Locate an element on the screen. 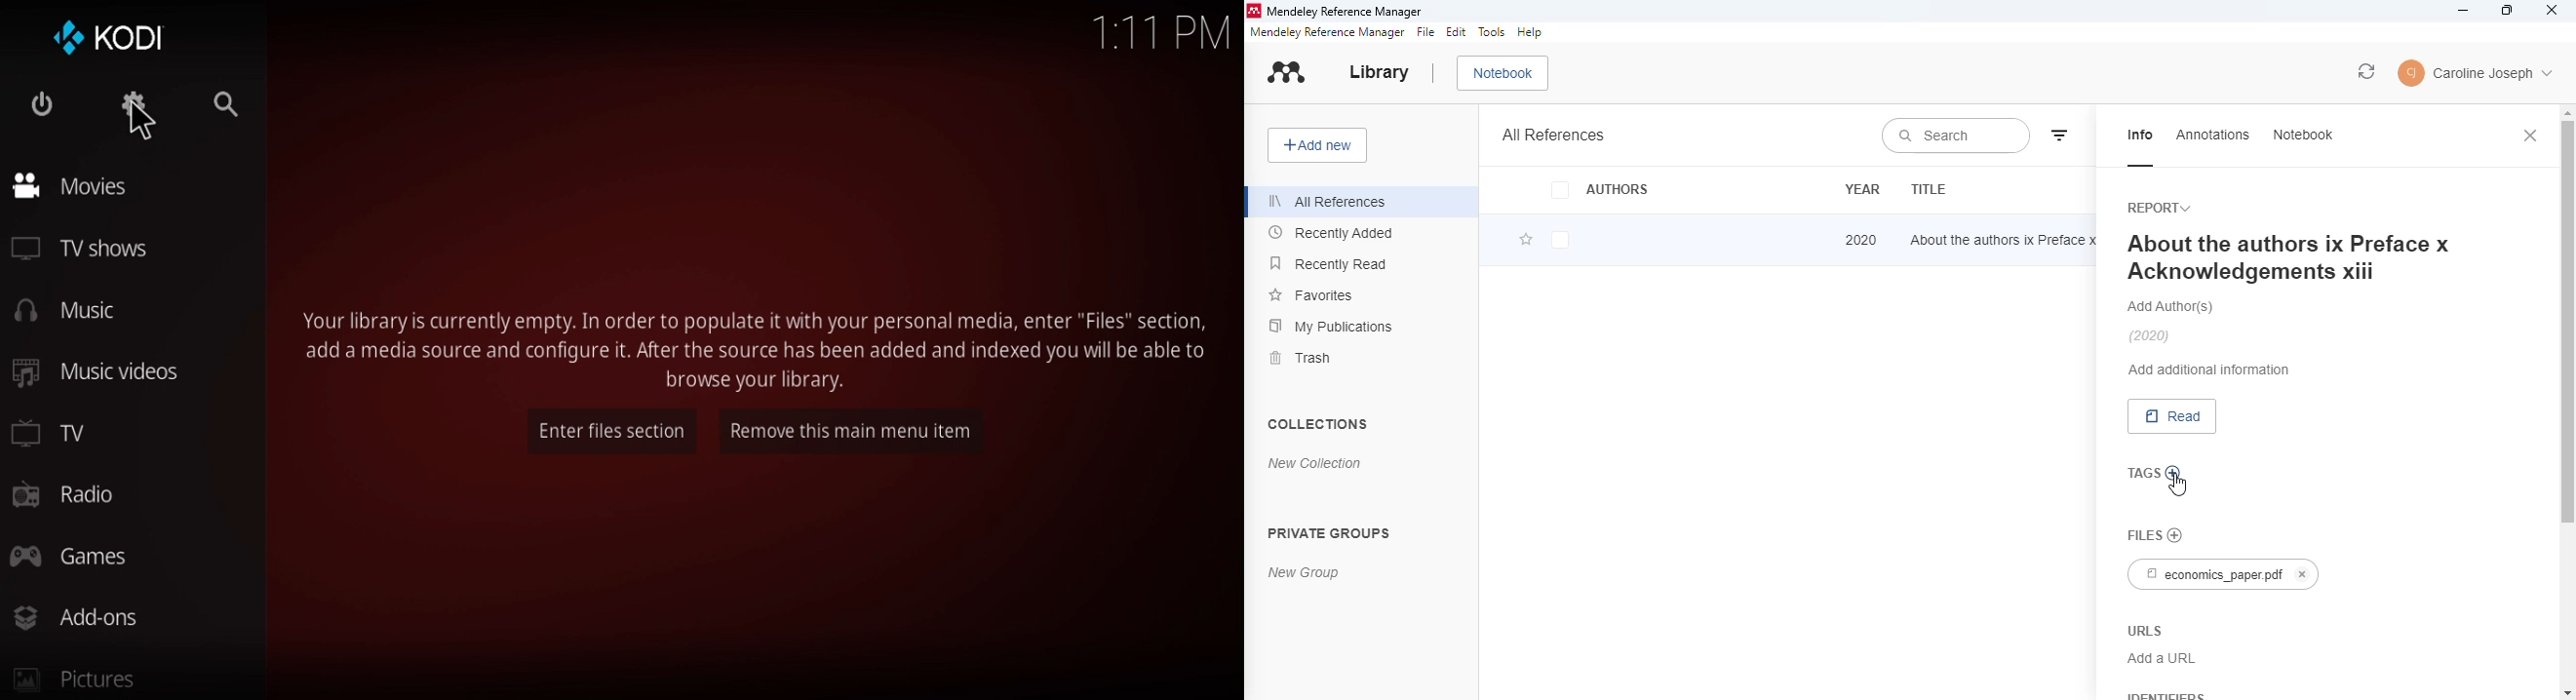  add is located at coordinates (2174, 473).